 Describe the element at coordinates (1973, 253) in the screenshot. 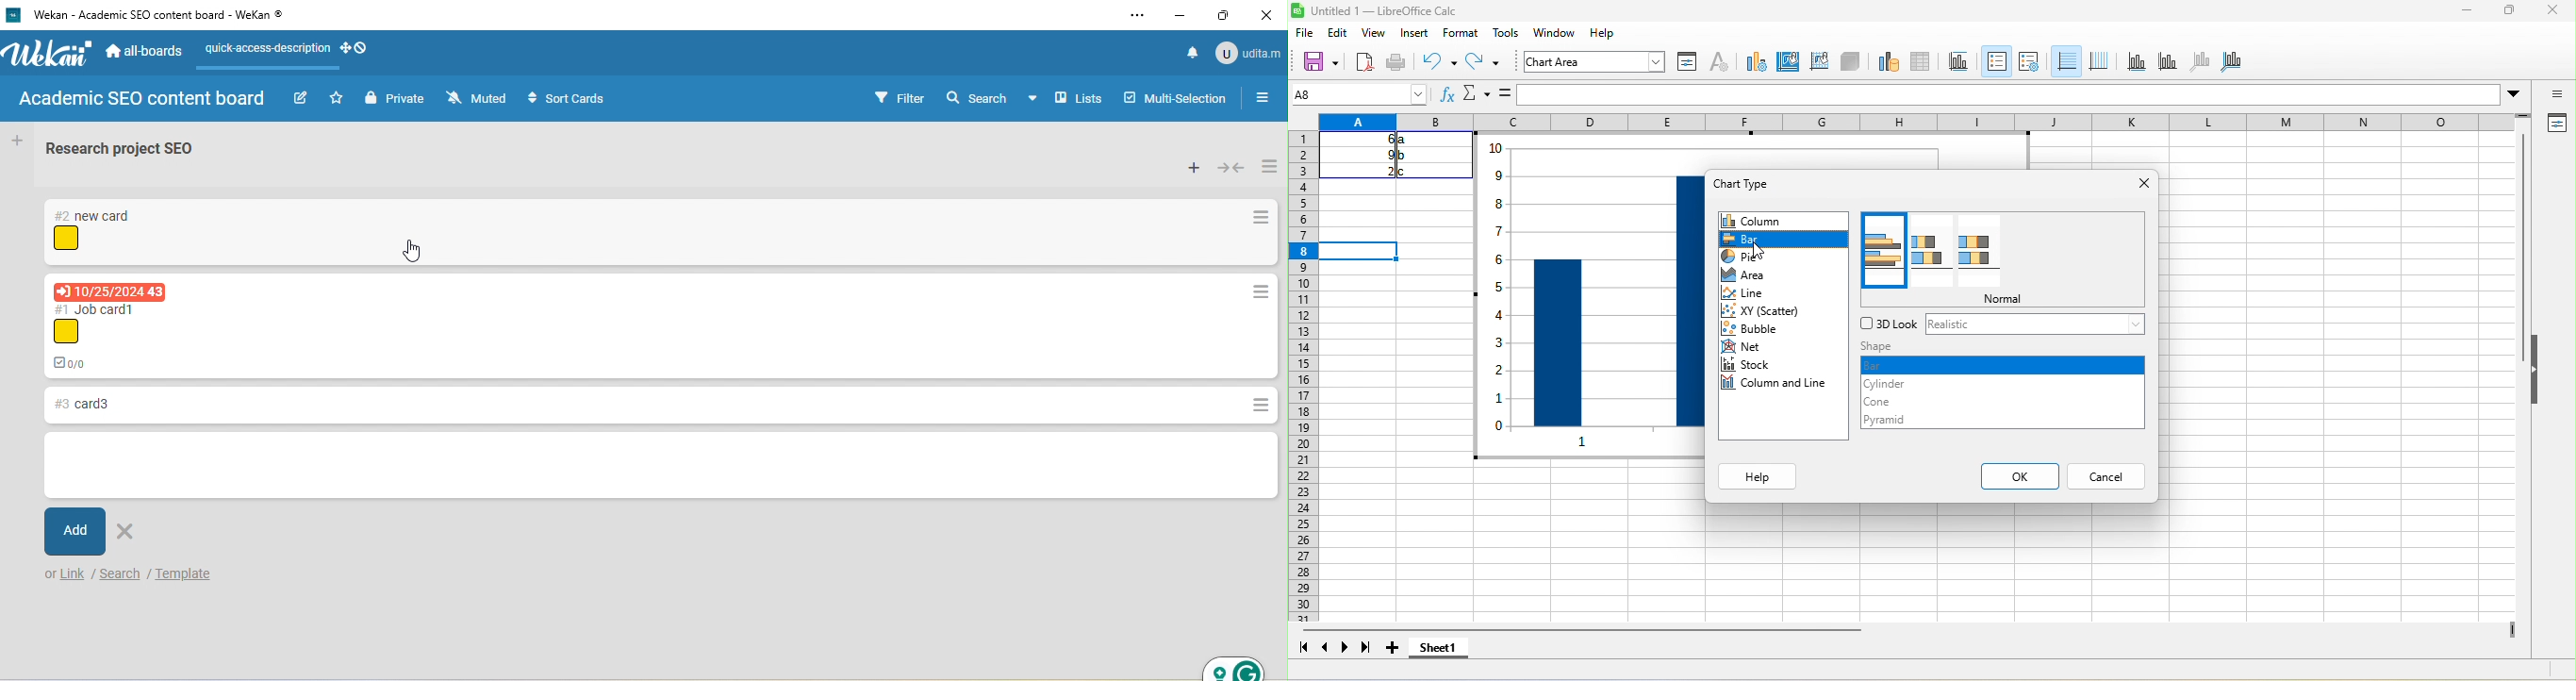

I see `percent stacked` at that location.